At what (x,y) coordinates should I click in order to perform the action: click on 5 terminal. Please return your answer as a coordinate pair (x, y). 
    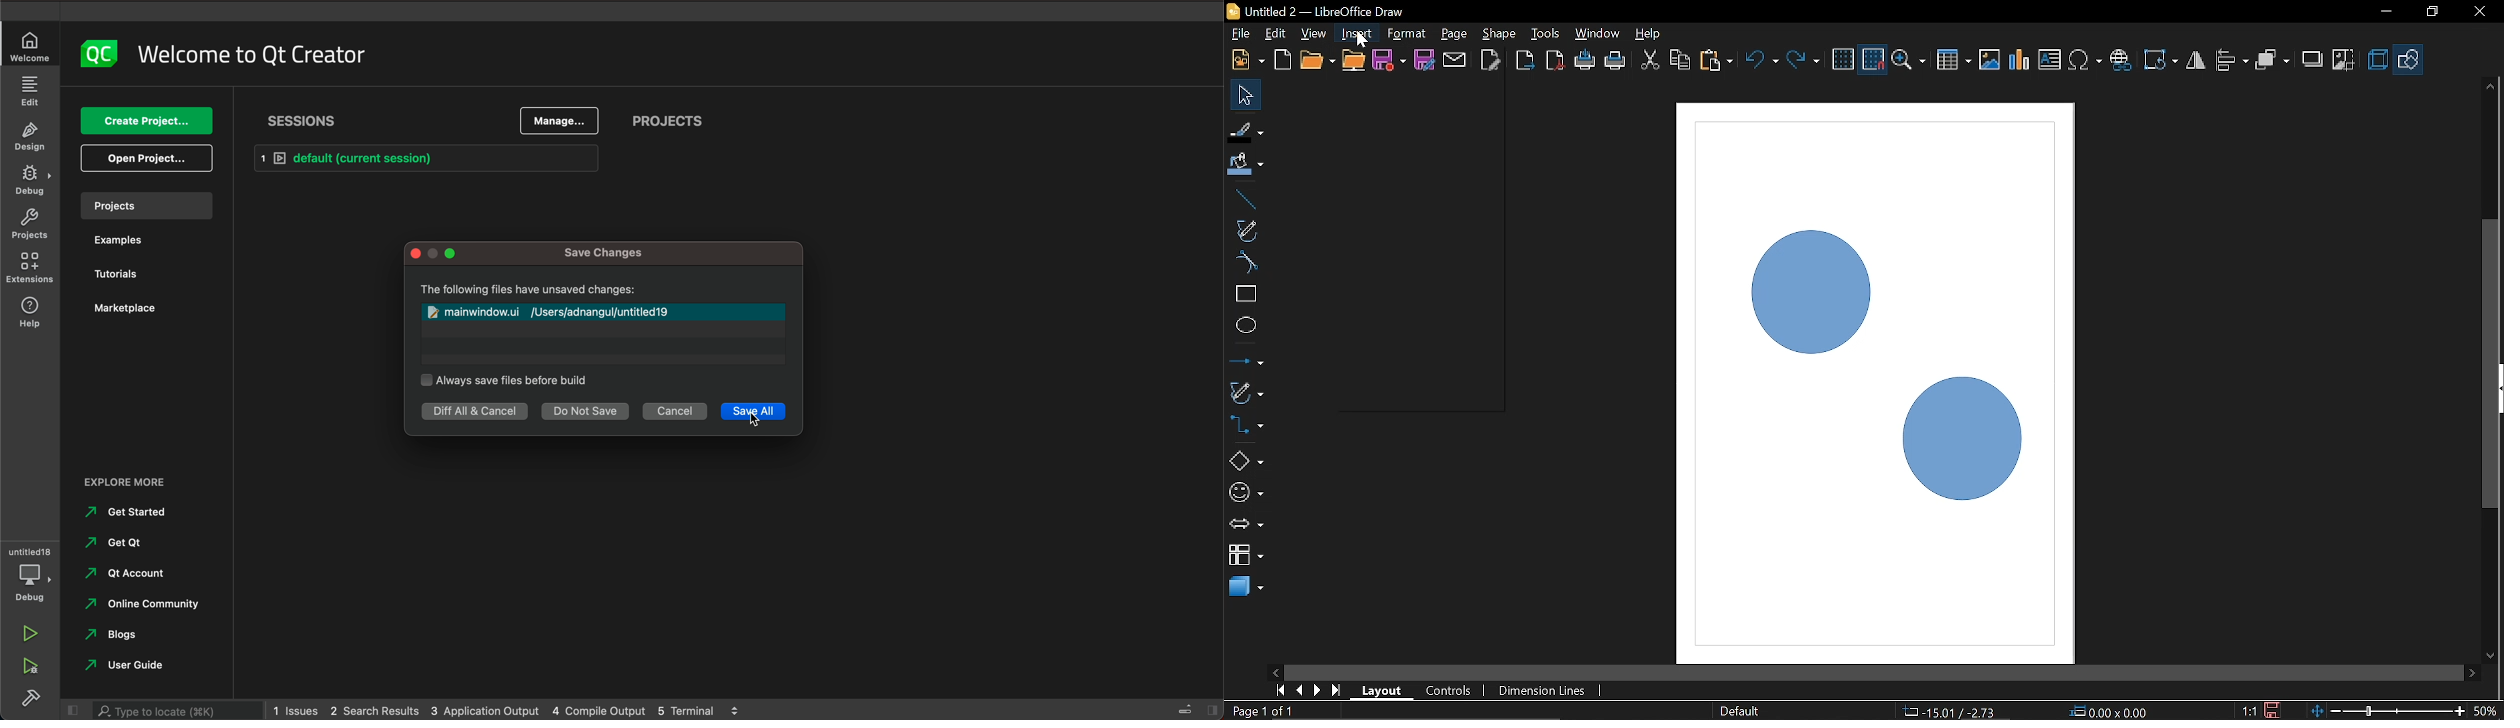
    Looking at the image, I should click on (687, 708).